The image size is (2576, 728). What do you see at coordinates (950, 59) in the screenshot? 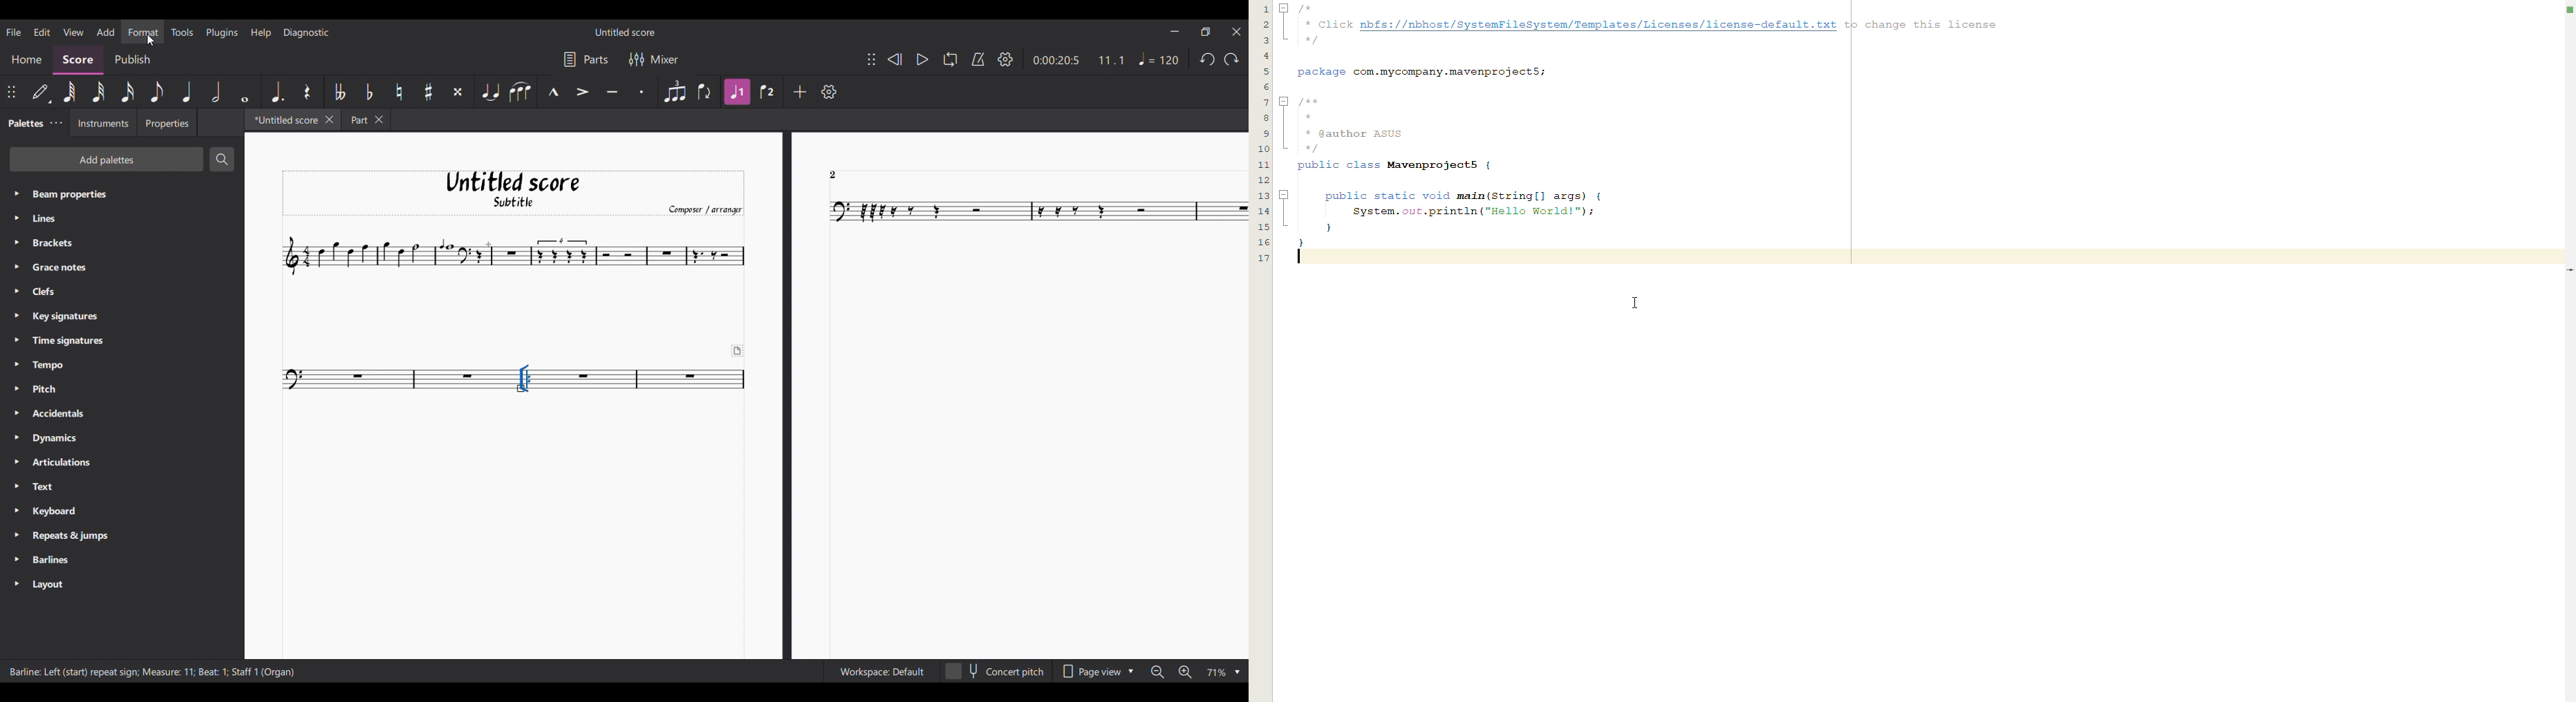
I see `Loop playback` at bounding box center [950, 59].